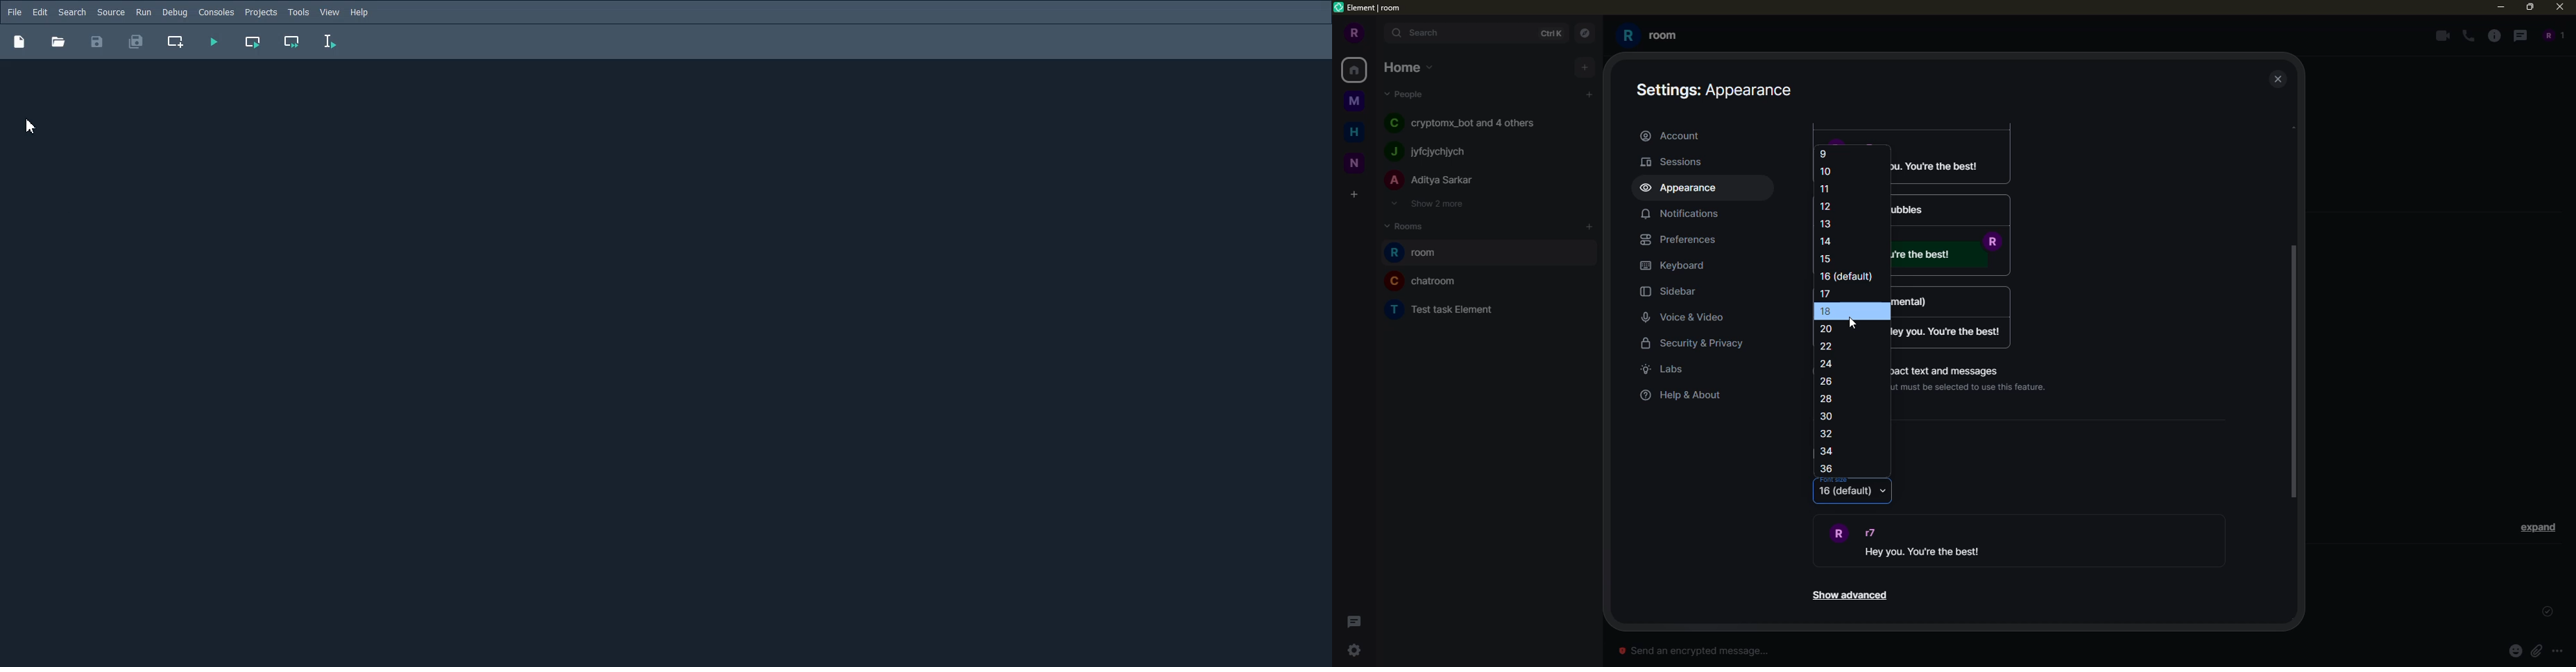 The image size is (2576, 672). What do you see at coordinates (144, 12) in the screenshot?
I see `Run` at bounding box center [144, 12].